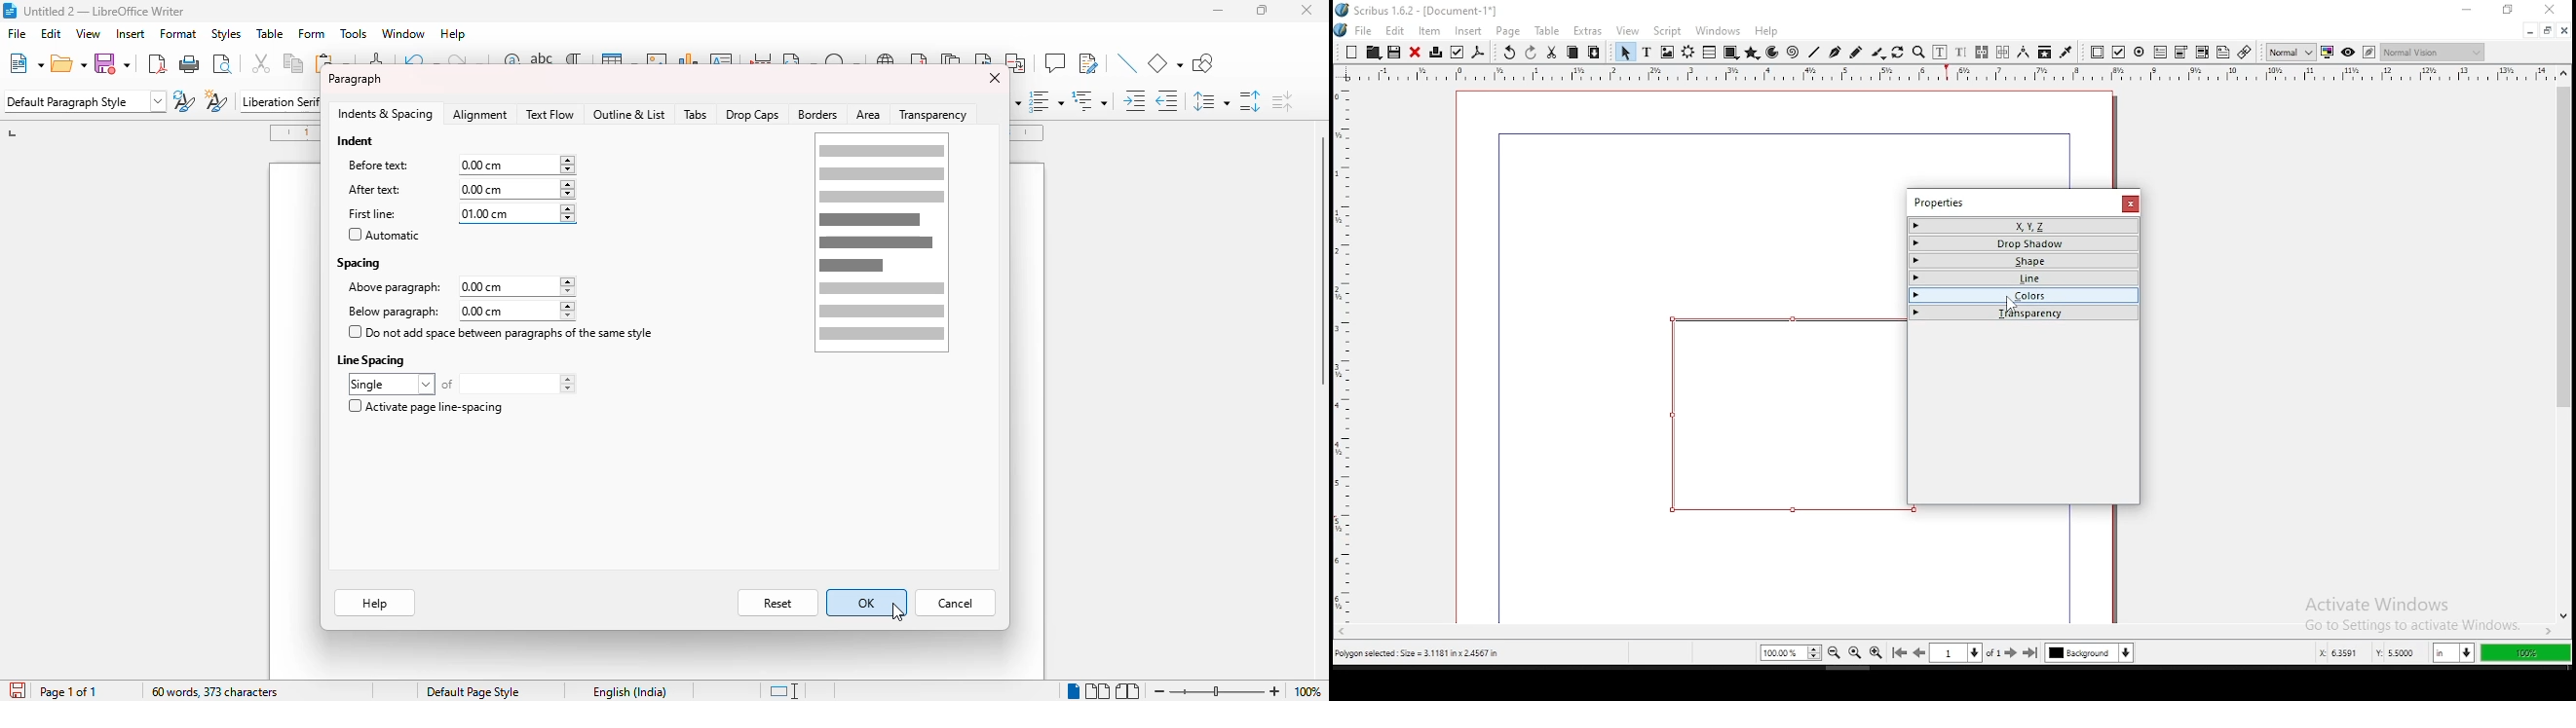 The width and height of the screenshot is (2576, 728). Describe the element at coordinates (1343, 345) in the screenshot. I see `horizontal ruler` at that location.